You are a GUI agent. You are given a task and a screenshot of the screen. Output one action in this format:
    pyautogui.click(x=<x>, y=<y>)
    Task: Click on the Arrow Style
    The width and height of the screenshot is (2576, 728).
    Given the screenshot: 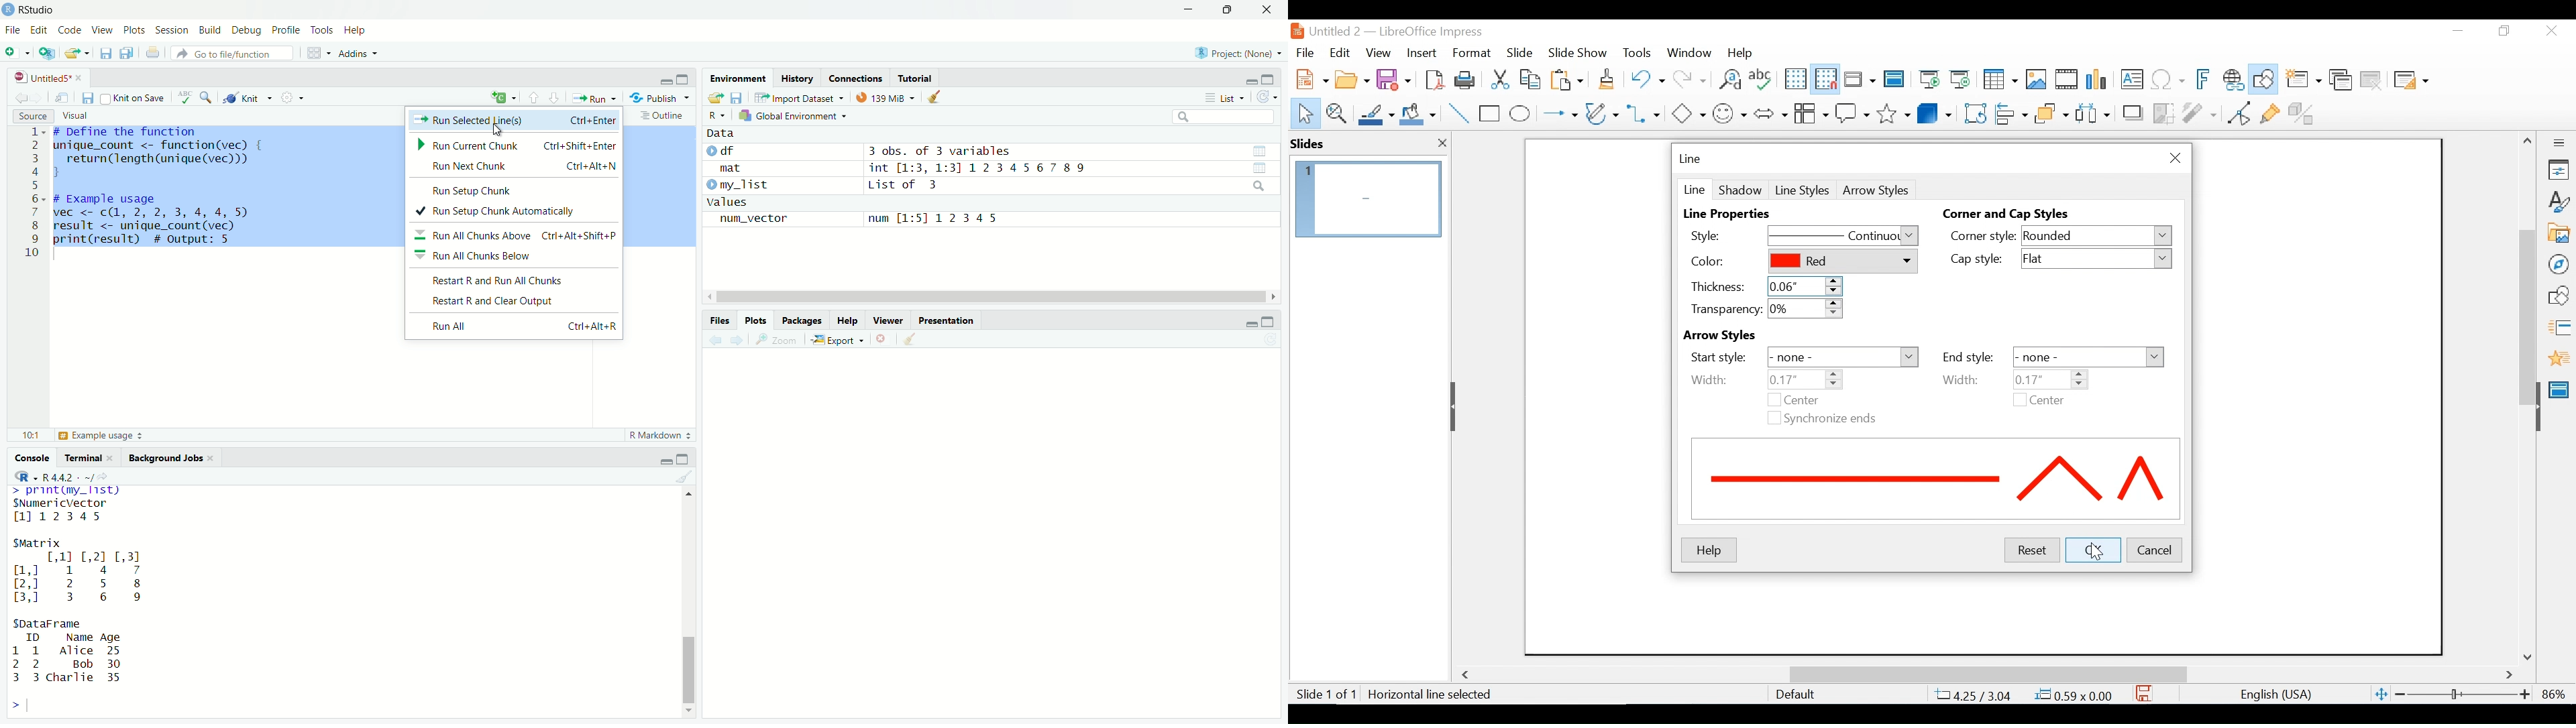 What is the action you would take?
    pyautogui.click(x=1878, y=190)
    